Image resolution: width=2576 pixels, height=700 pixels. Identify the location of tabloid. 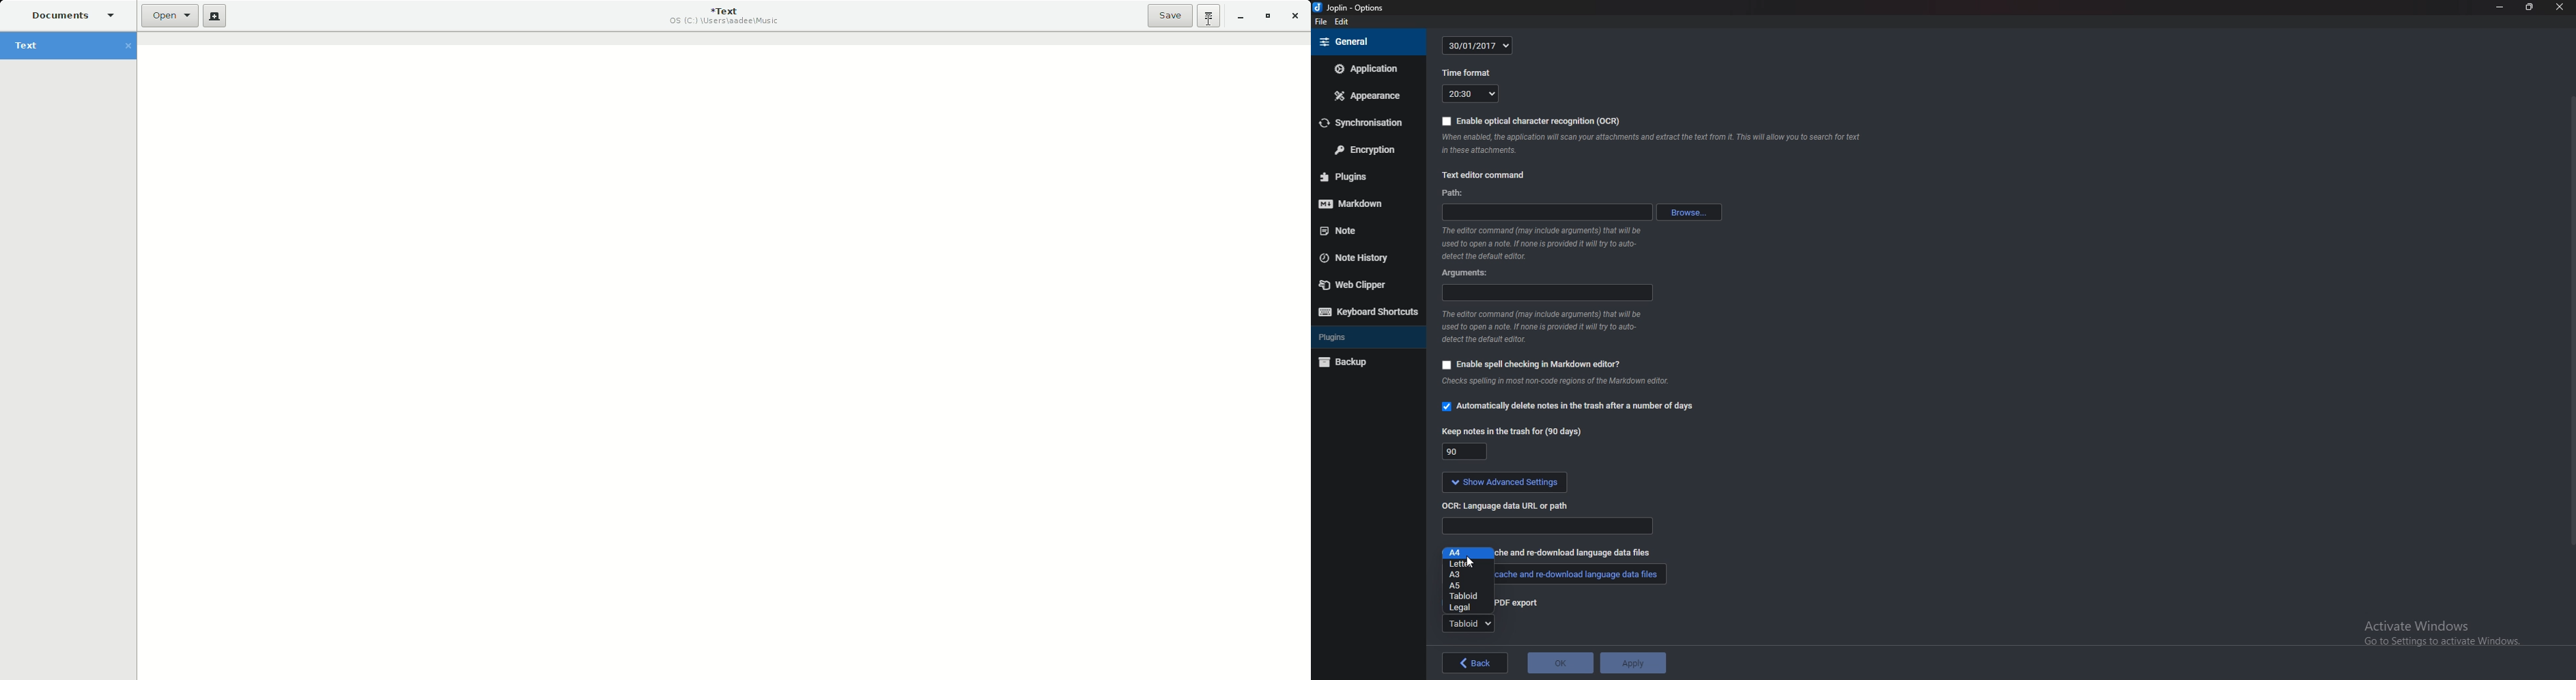
(1467, 625).